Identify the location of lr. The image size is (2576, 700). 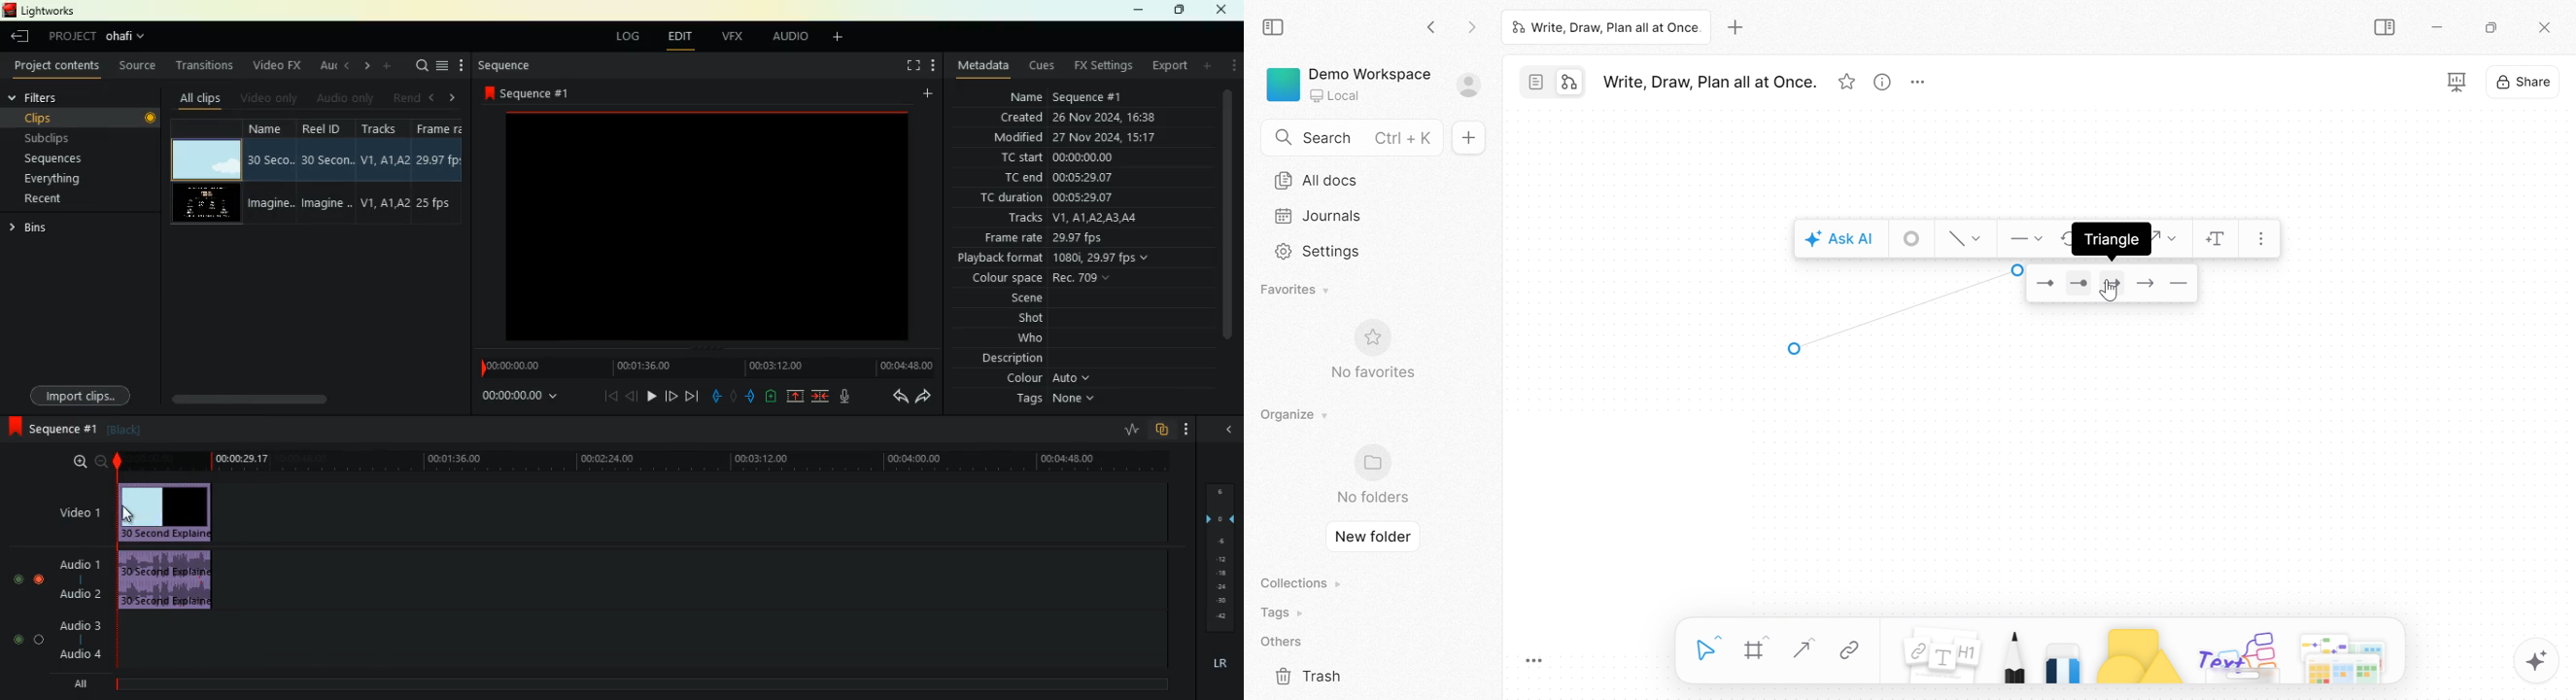
(1216, 664).